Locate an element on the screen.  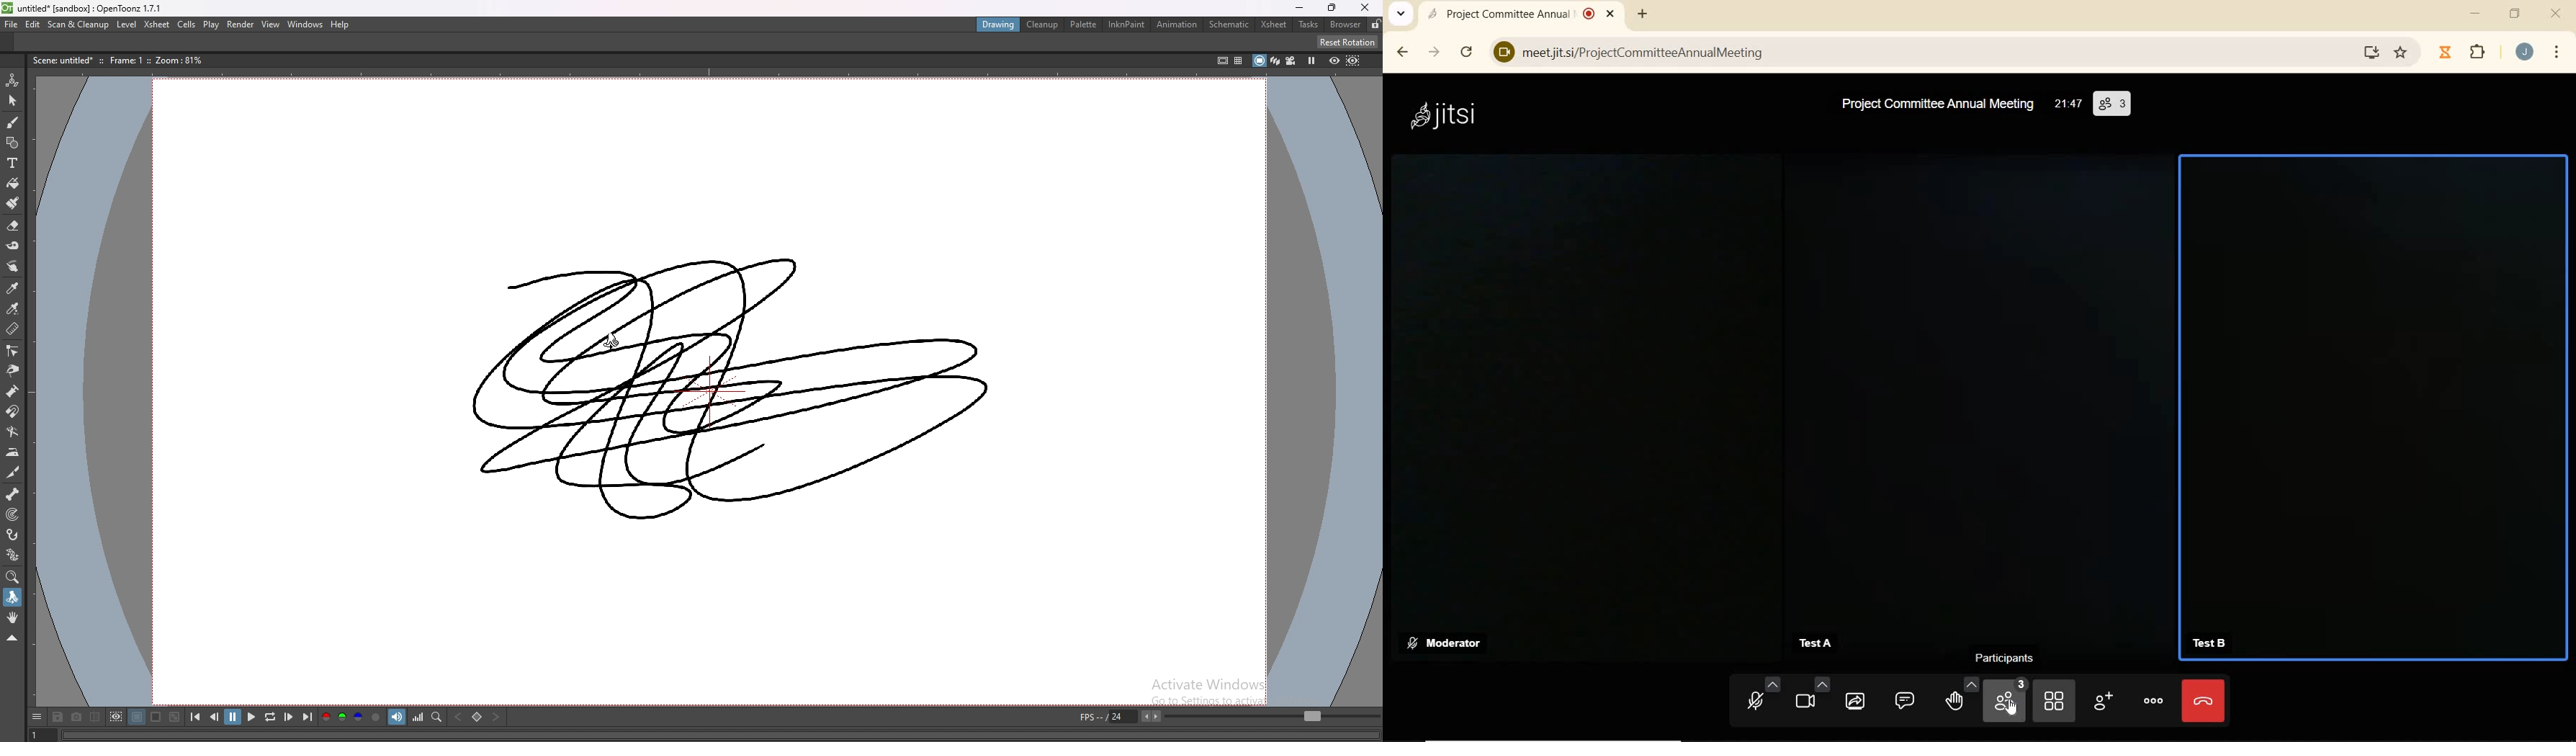
cursor is located at coordinates (609, 343).